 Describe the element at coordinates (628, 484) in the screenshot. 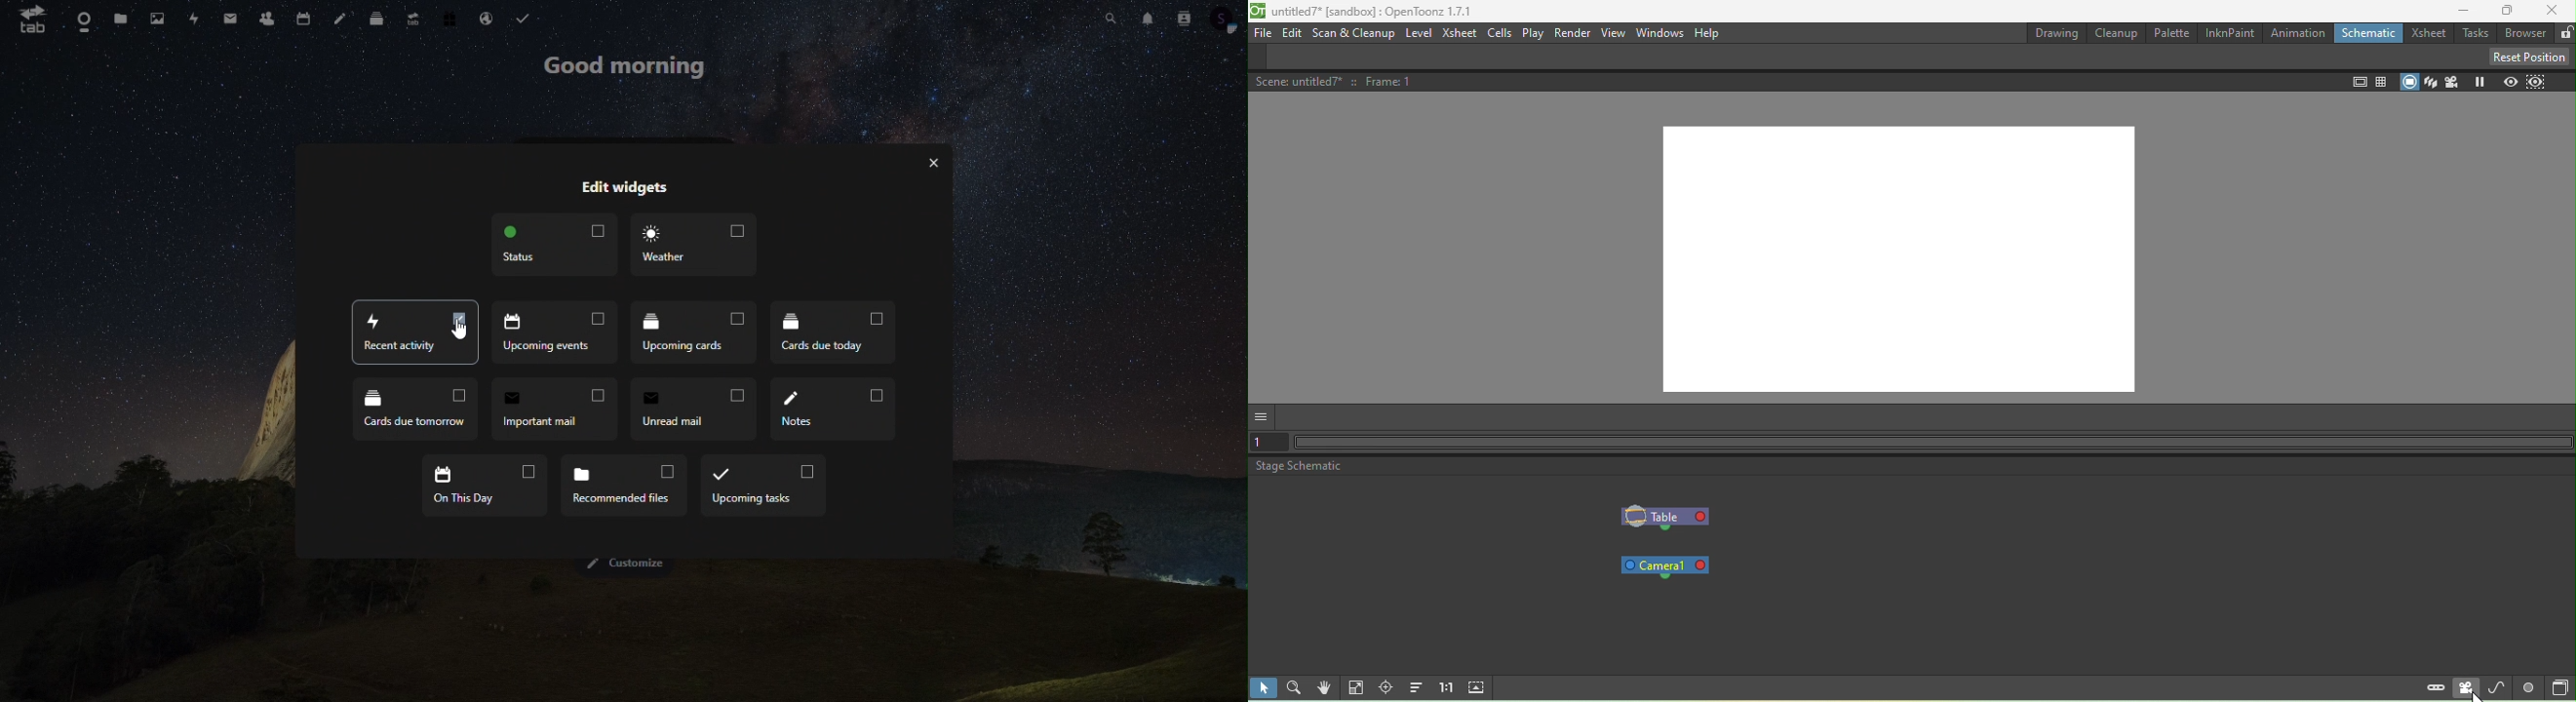

I see `recommended files` at that location.